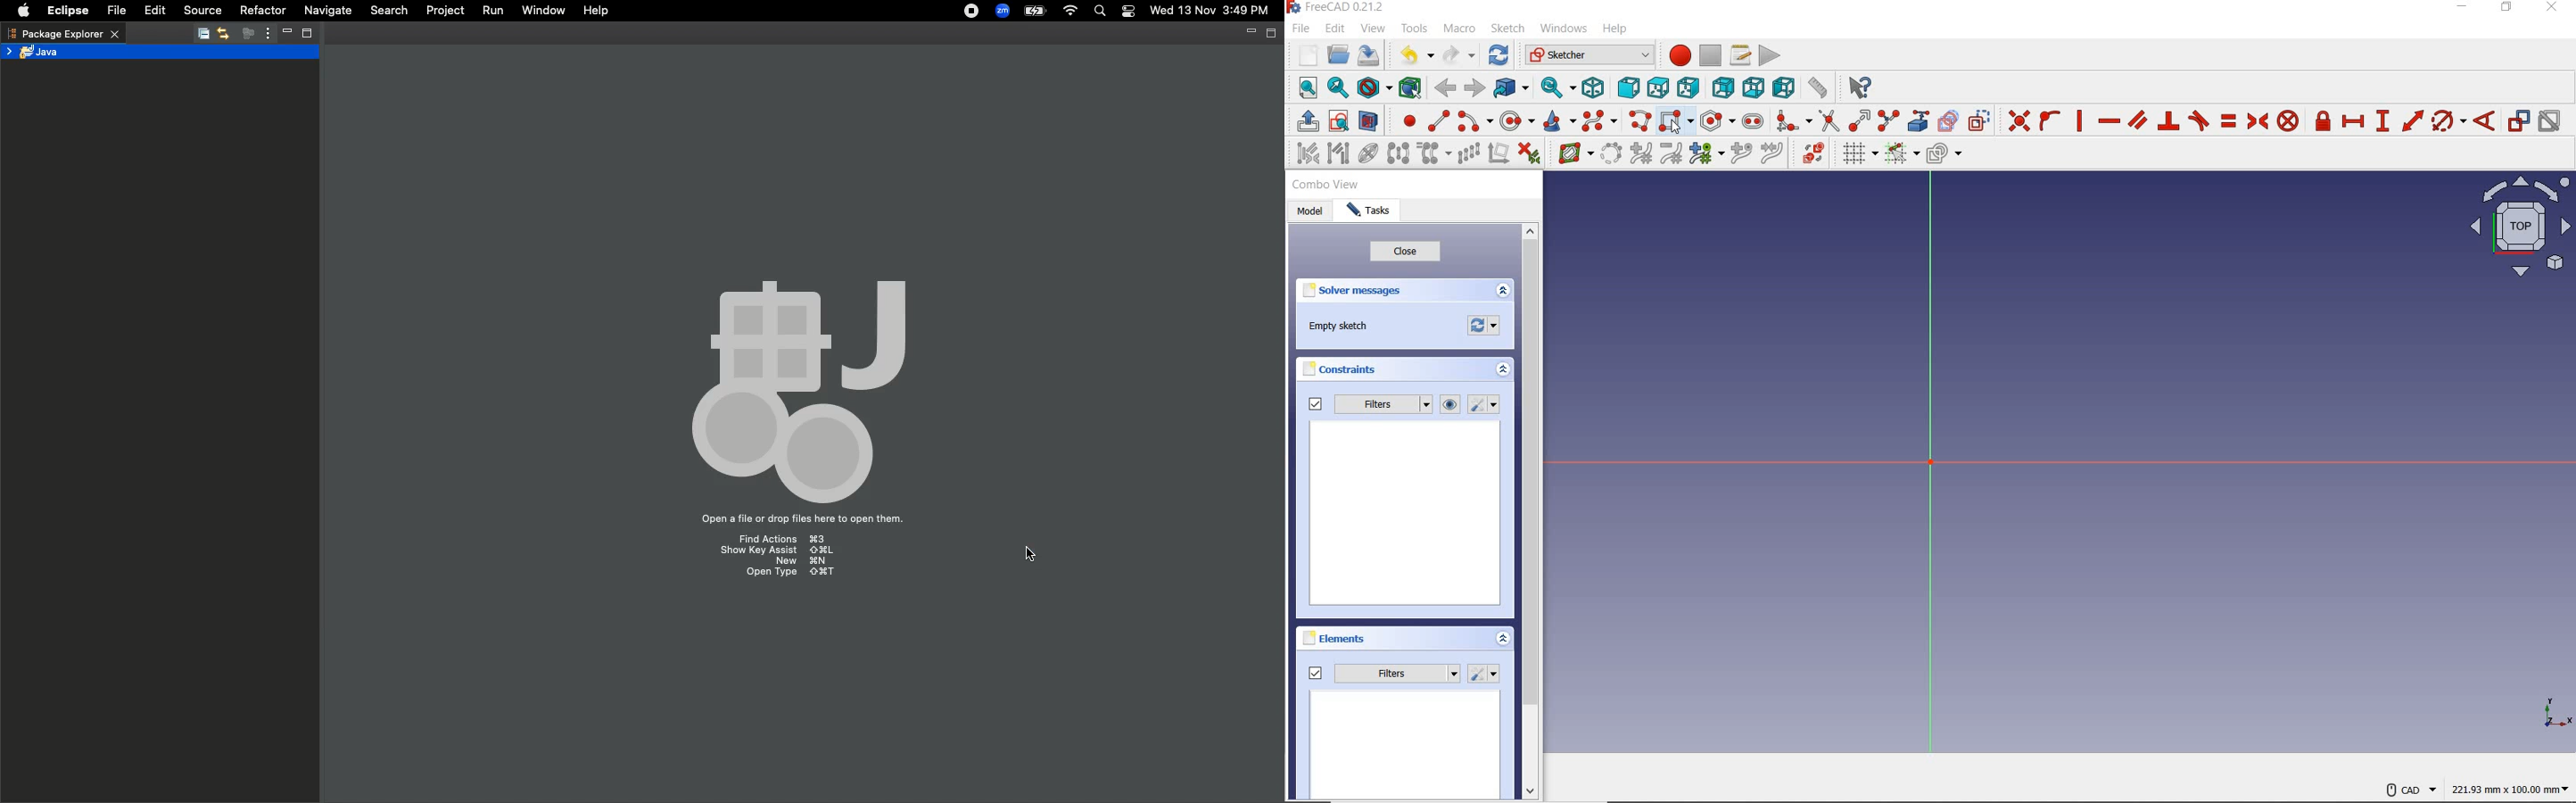 The width and height of the screenshot is (2576, 812). Describe the element at coordinates (1773, 155) in the screenshot. I see `join curves` at that location.